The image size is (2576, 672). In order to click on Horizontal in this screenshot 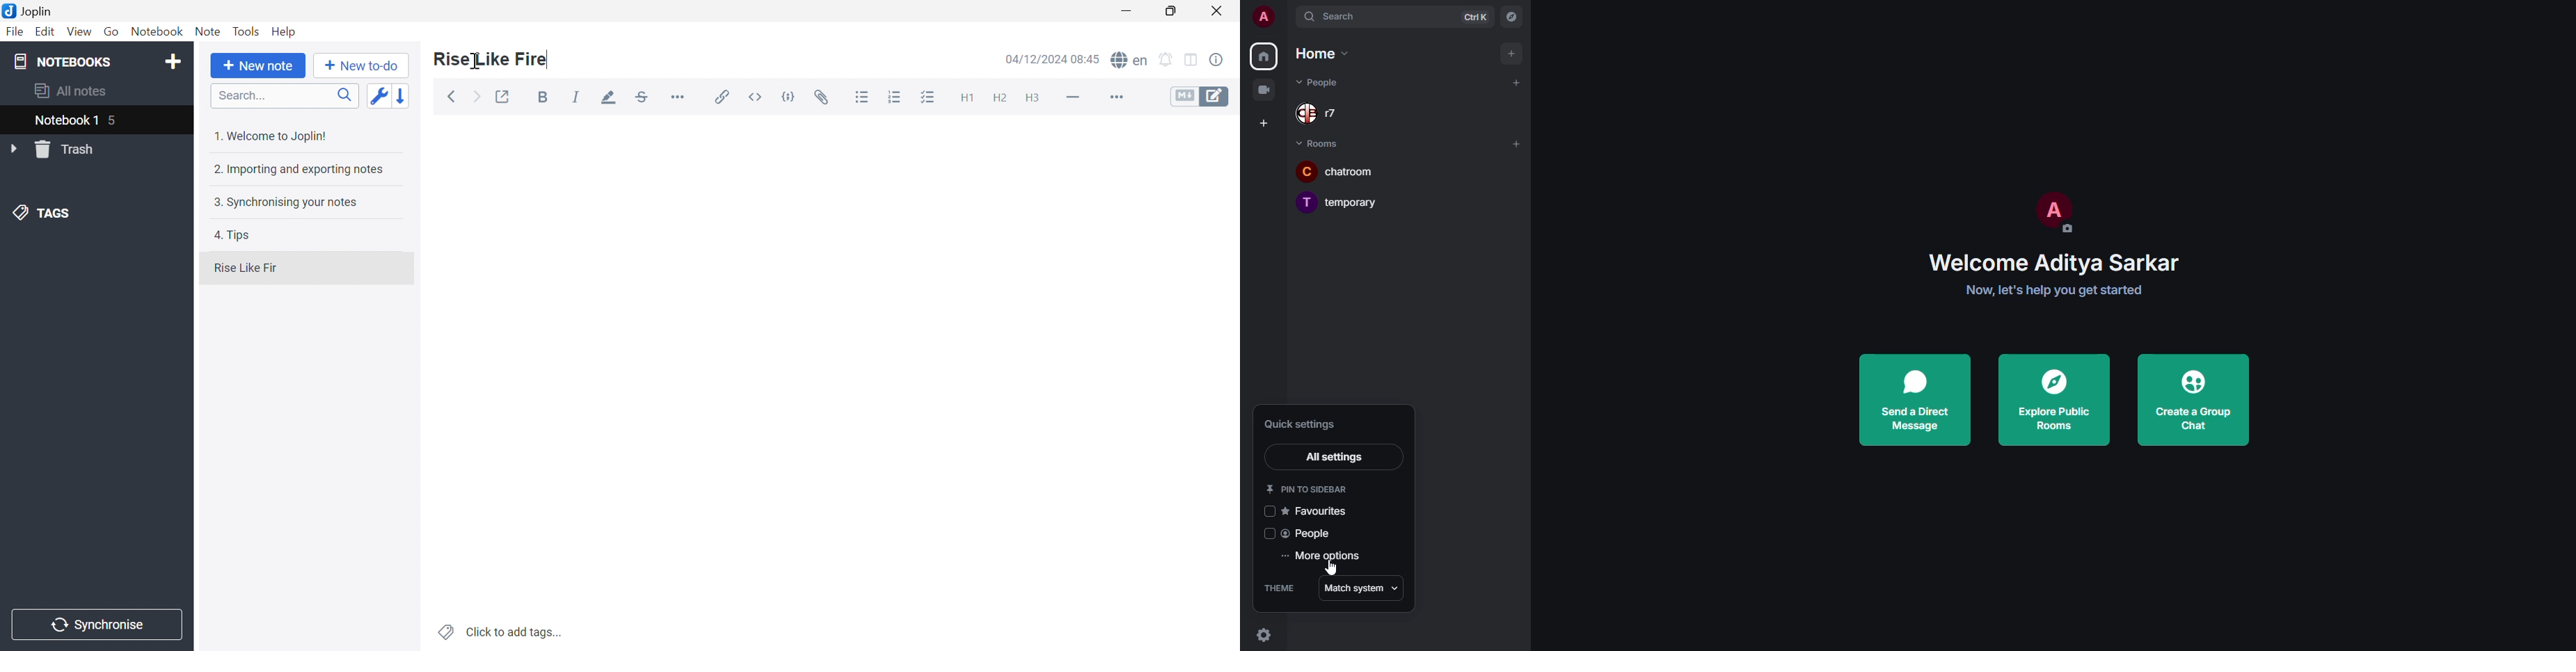, I will do `click(678, 97)`.